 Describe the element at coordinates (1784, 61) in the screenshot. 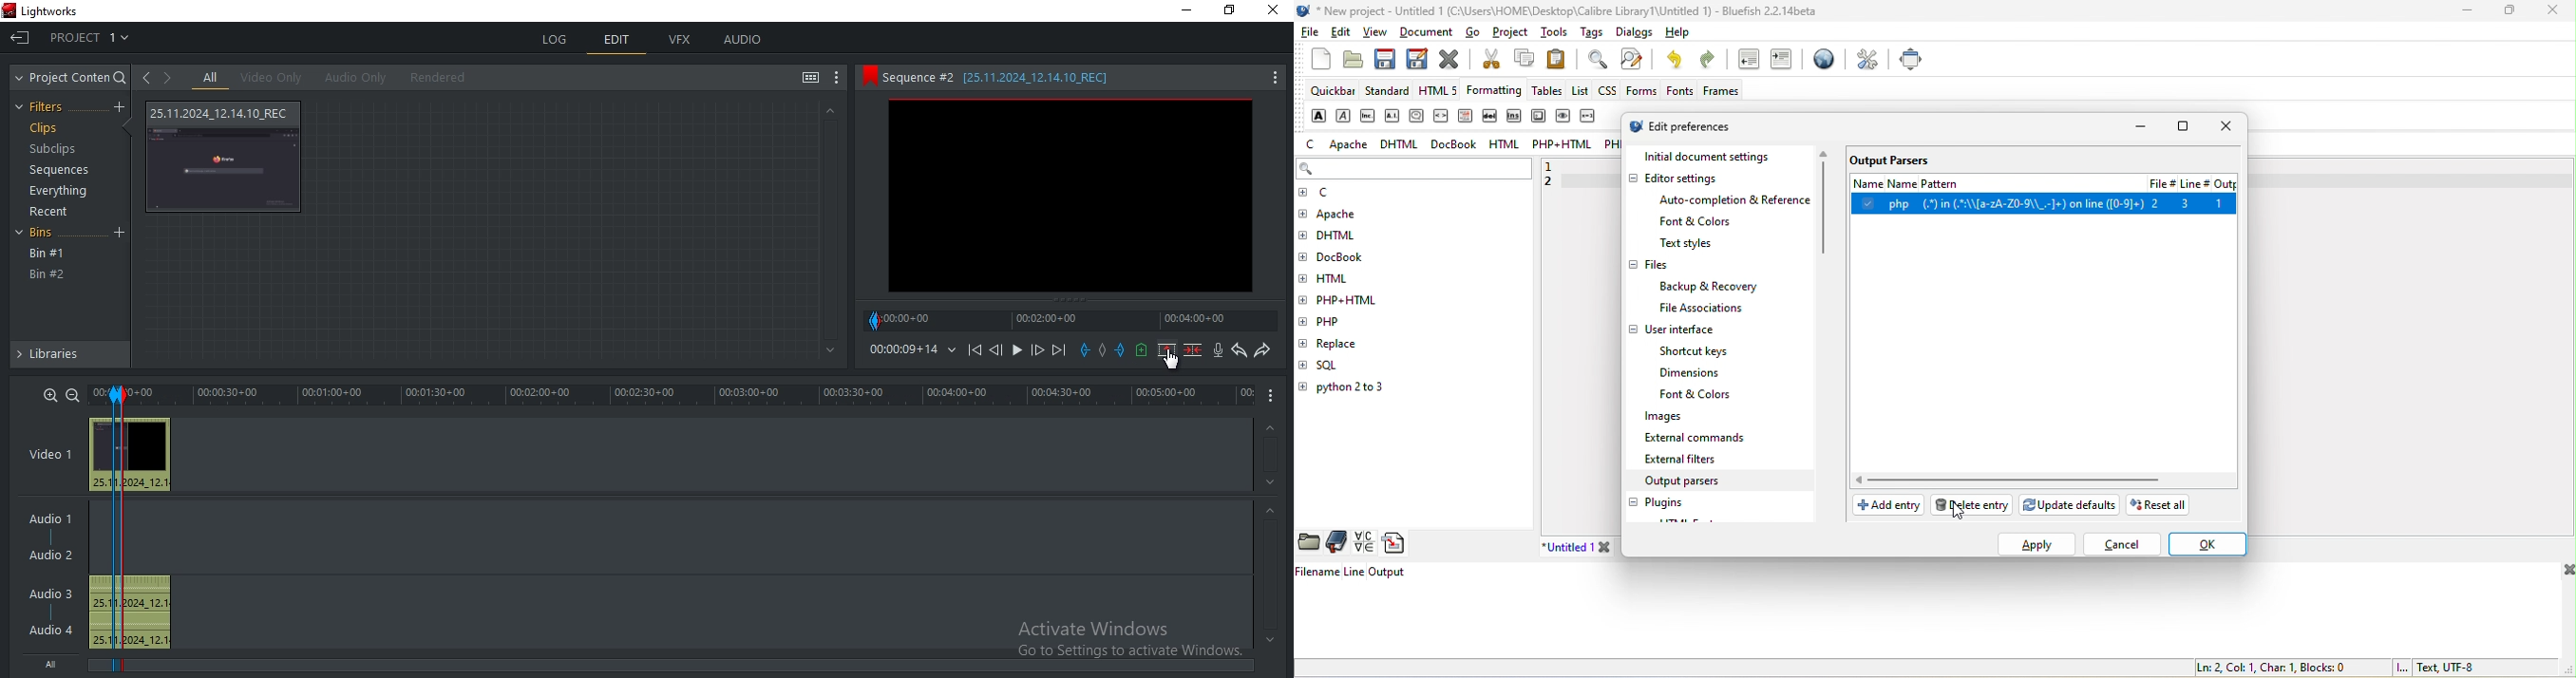

I see `indent` at that location.